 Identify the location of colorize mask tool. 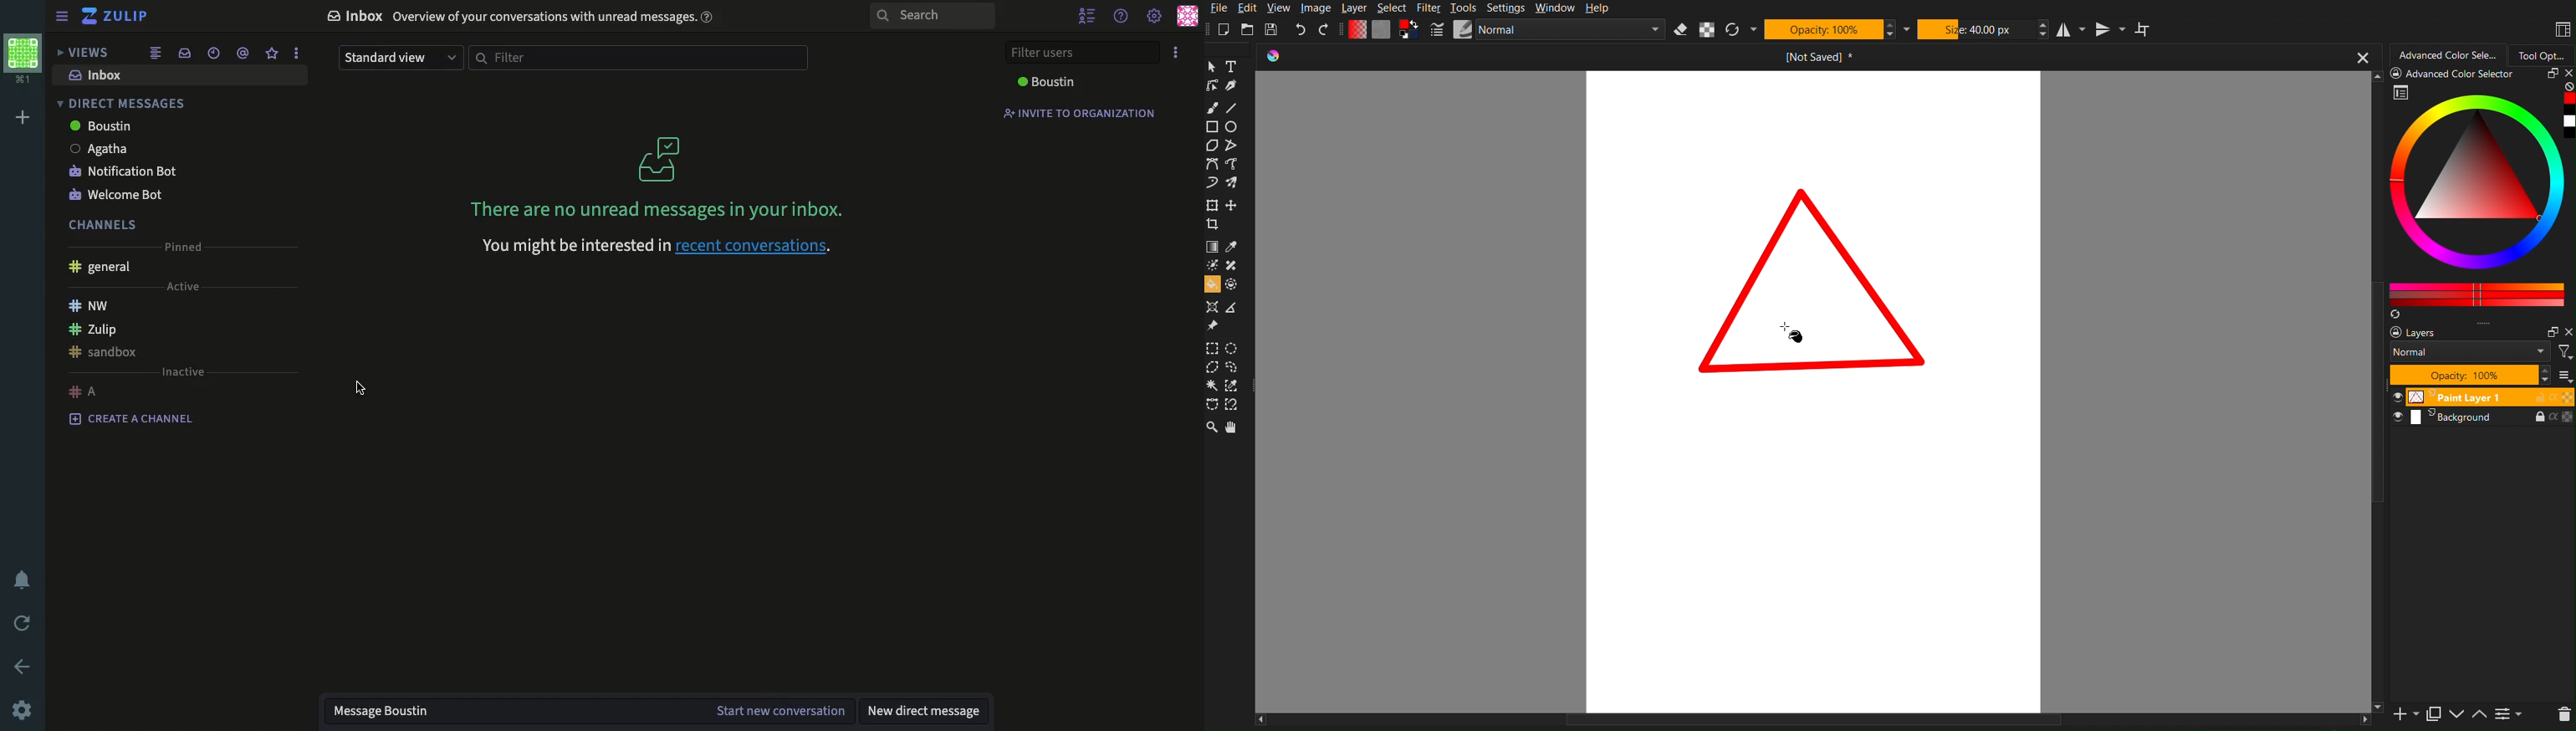
(1214, 265).